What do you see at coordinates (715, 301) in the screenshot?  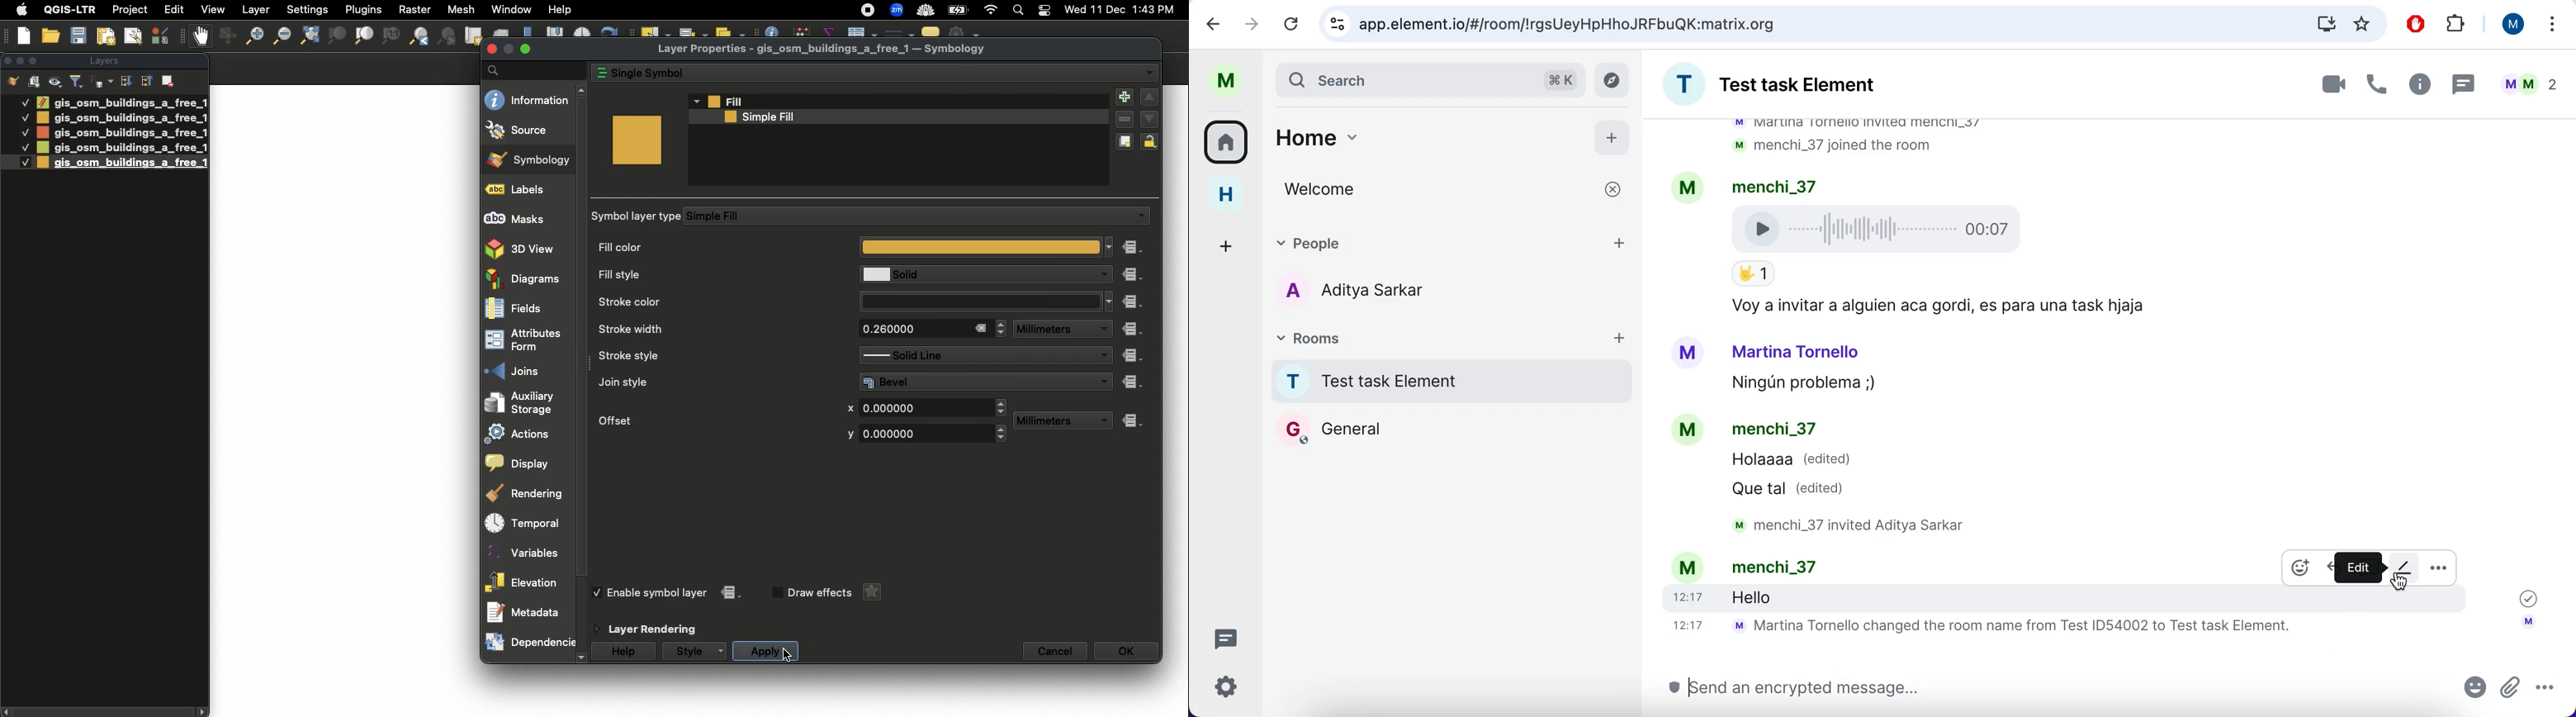 I see `Stroke color` at bounding box center [715, 301].